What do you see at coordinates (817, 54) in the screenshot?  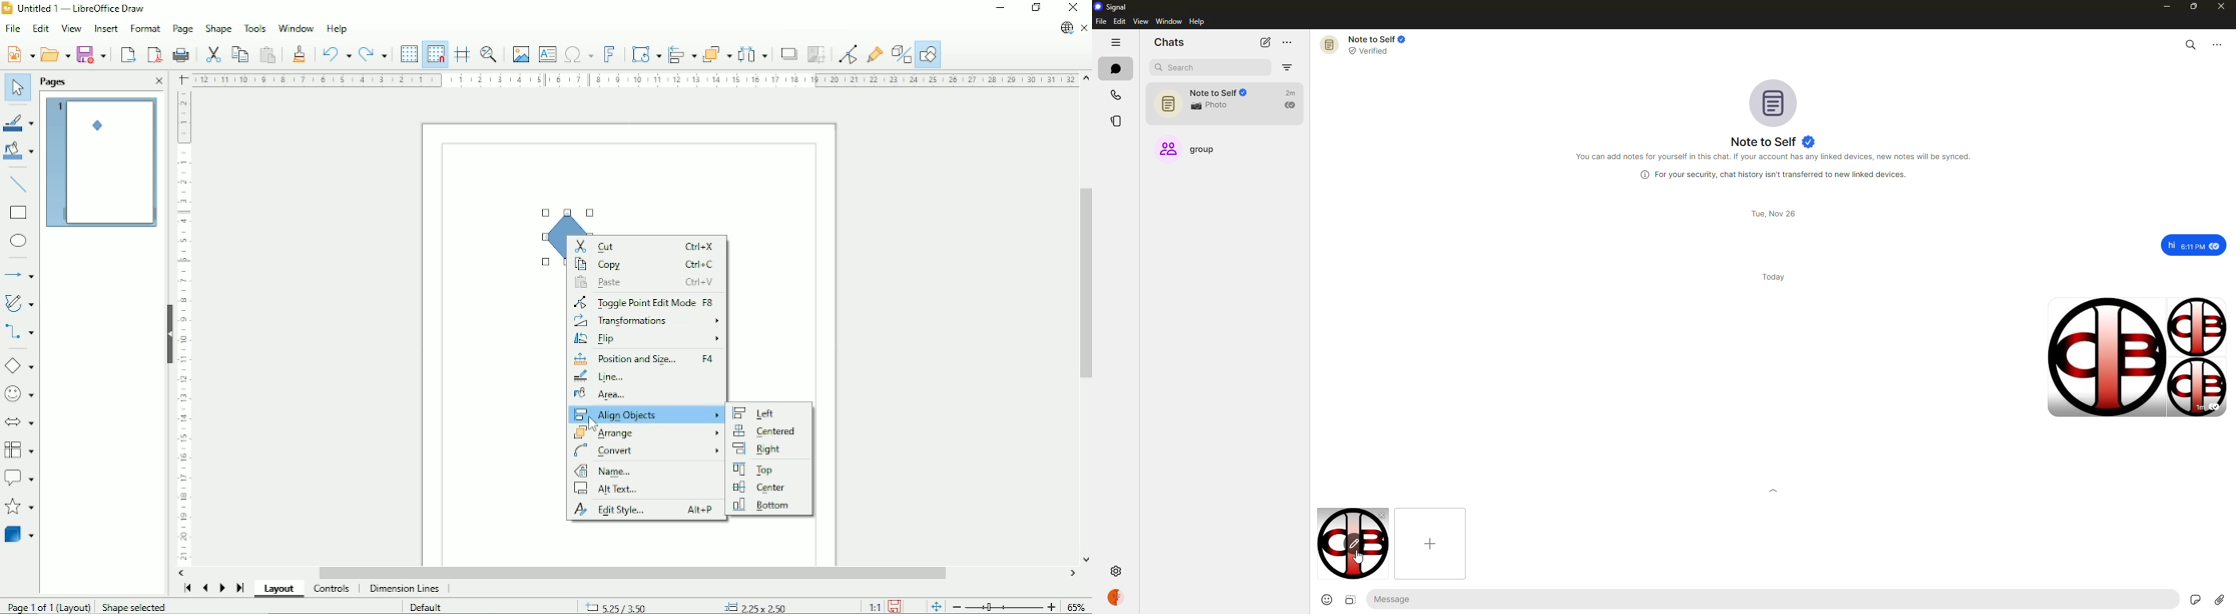 I see `Crop image` at bounding box center [817, 54].